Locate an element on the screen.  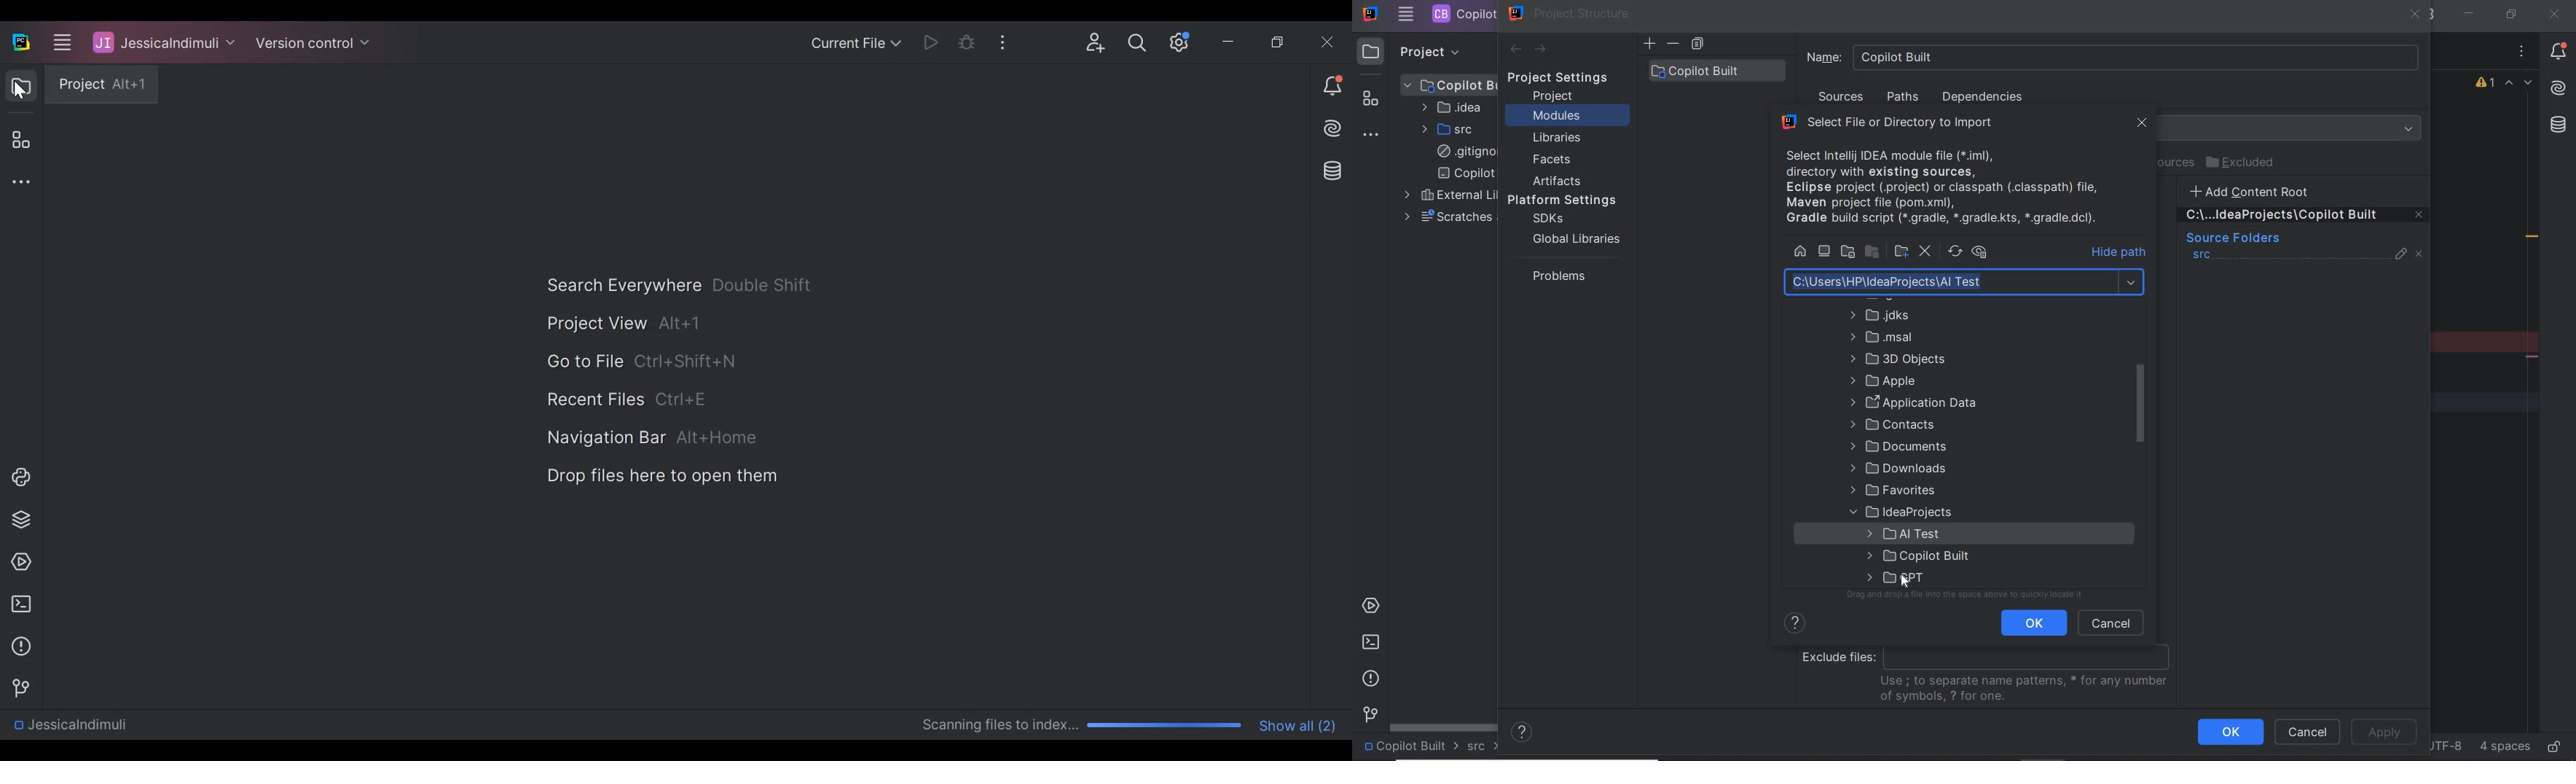
highlighted errors is located at coordinates (2519, 85).